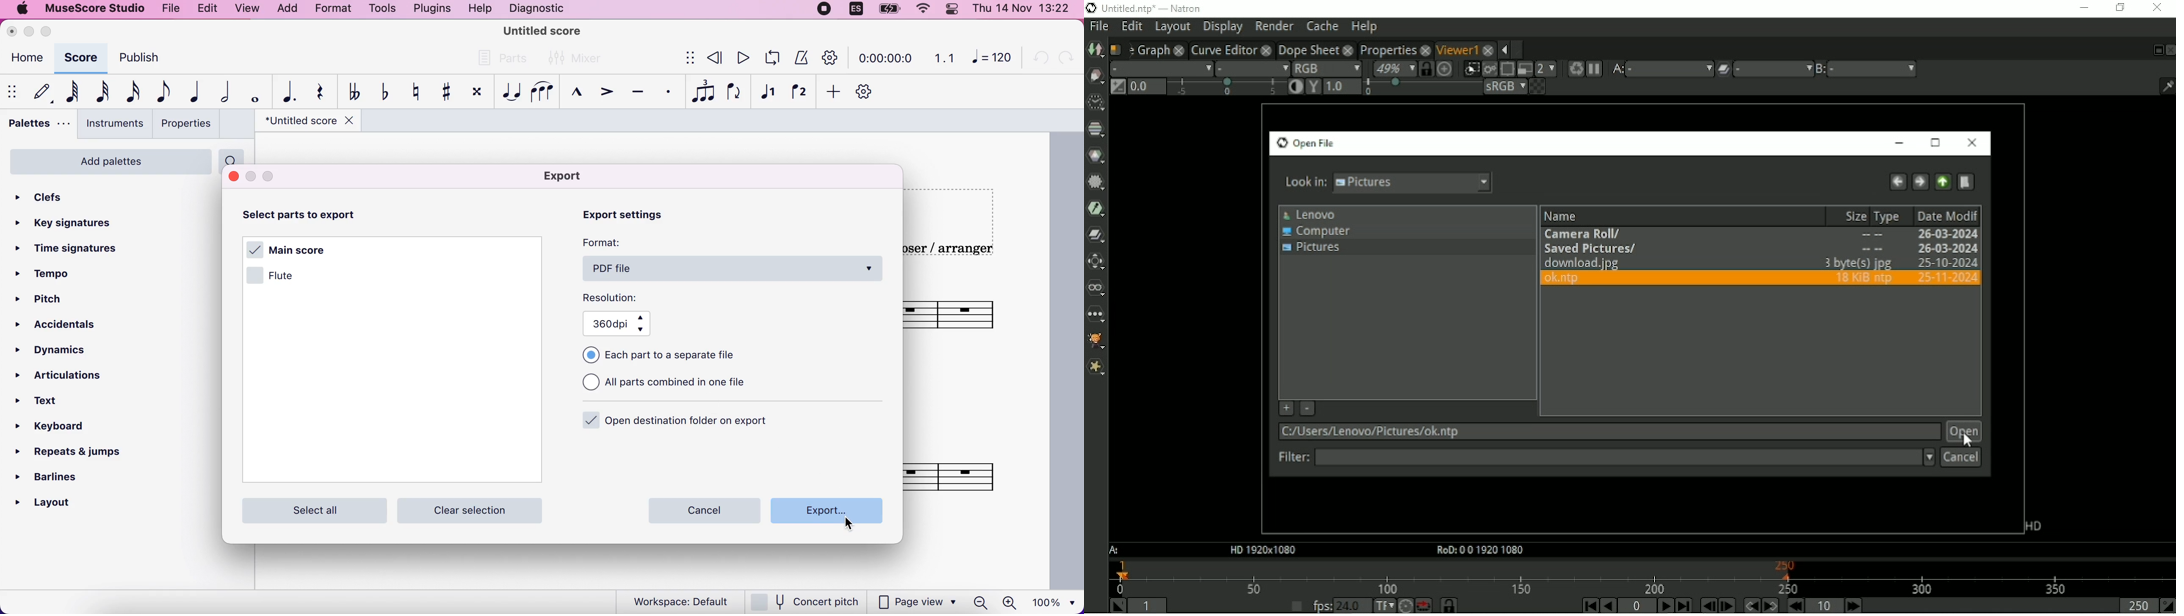 The width and height of the screenshot is (2184, 616). Describe the element at coordinates (740, 59) in the screenshot. I see `play` at that location.